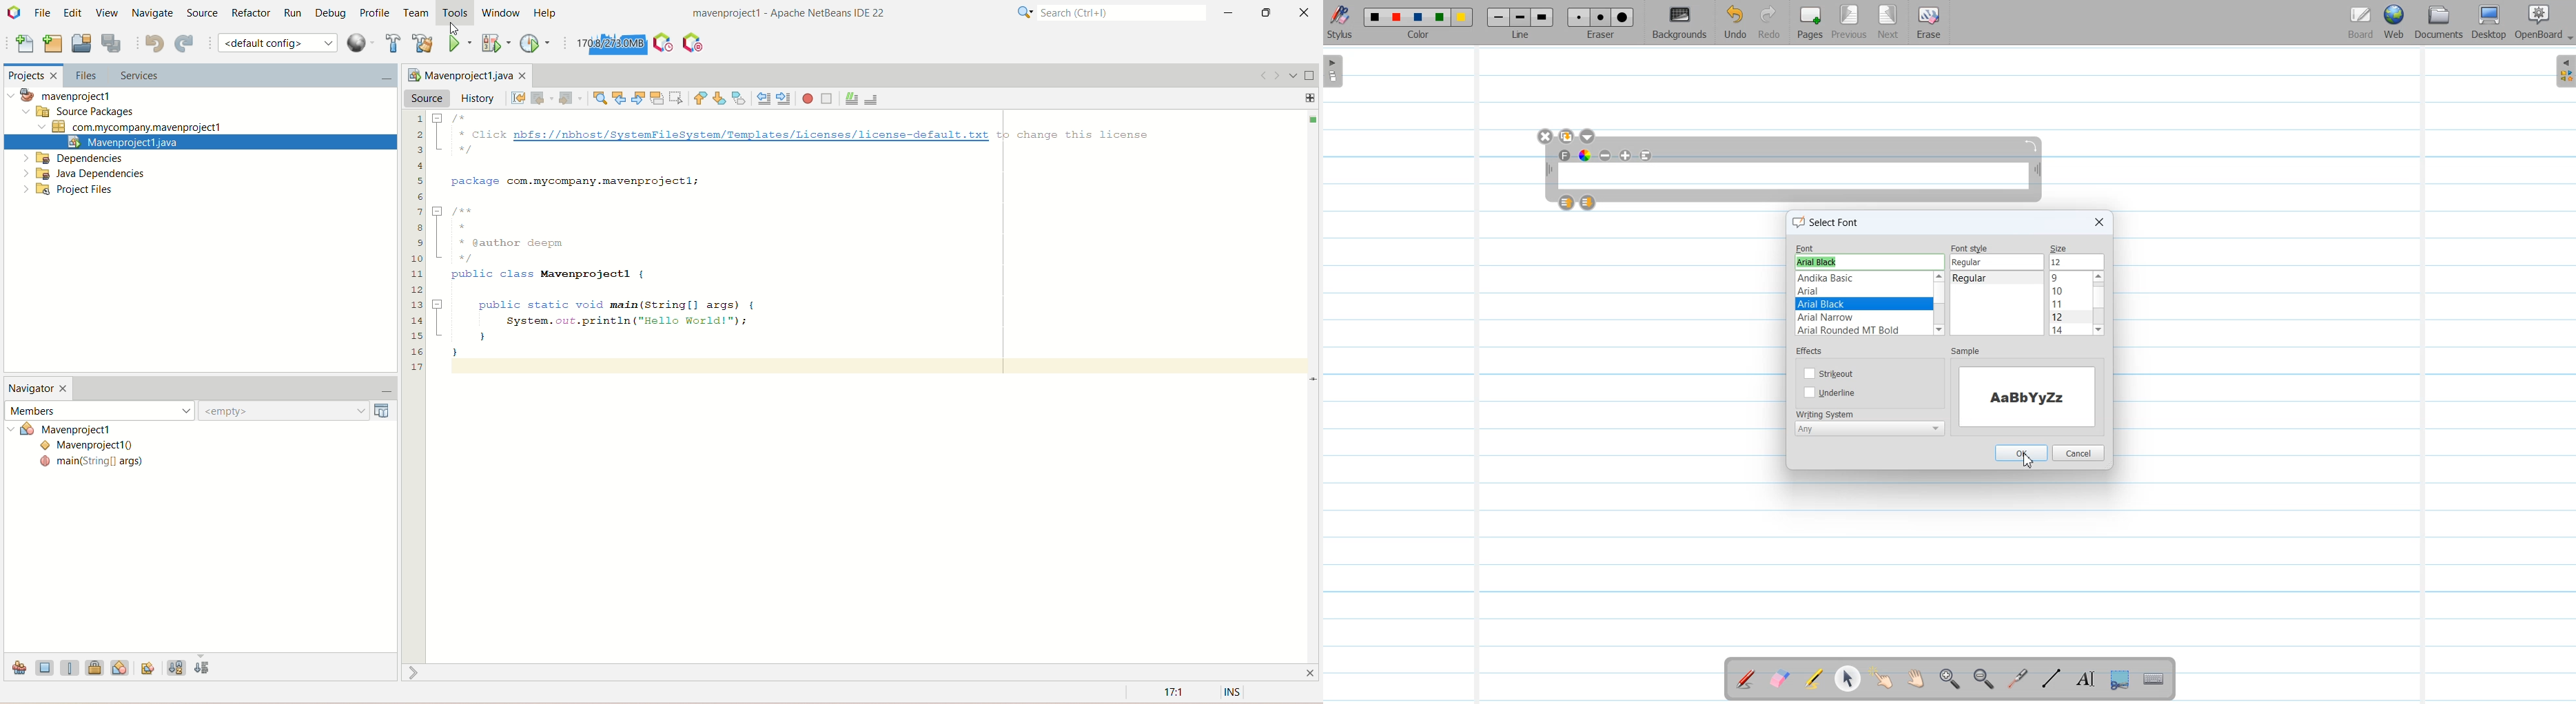 This screenshot has height=728, width=2576. I want to click on Board, so click(2361, 23).